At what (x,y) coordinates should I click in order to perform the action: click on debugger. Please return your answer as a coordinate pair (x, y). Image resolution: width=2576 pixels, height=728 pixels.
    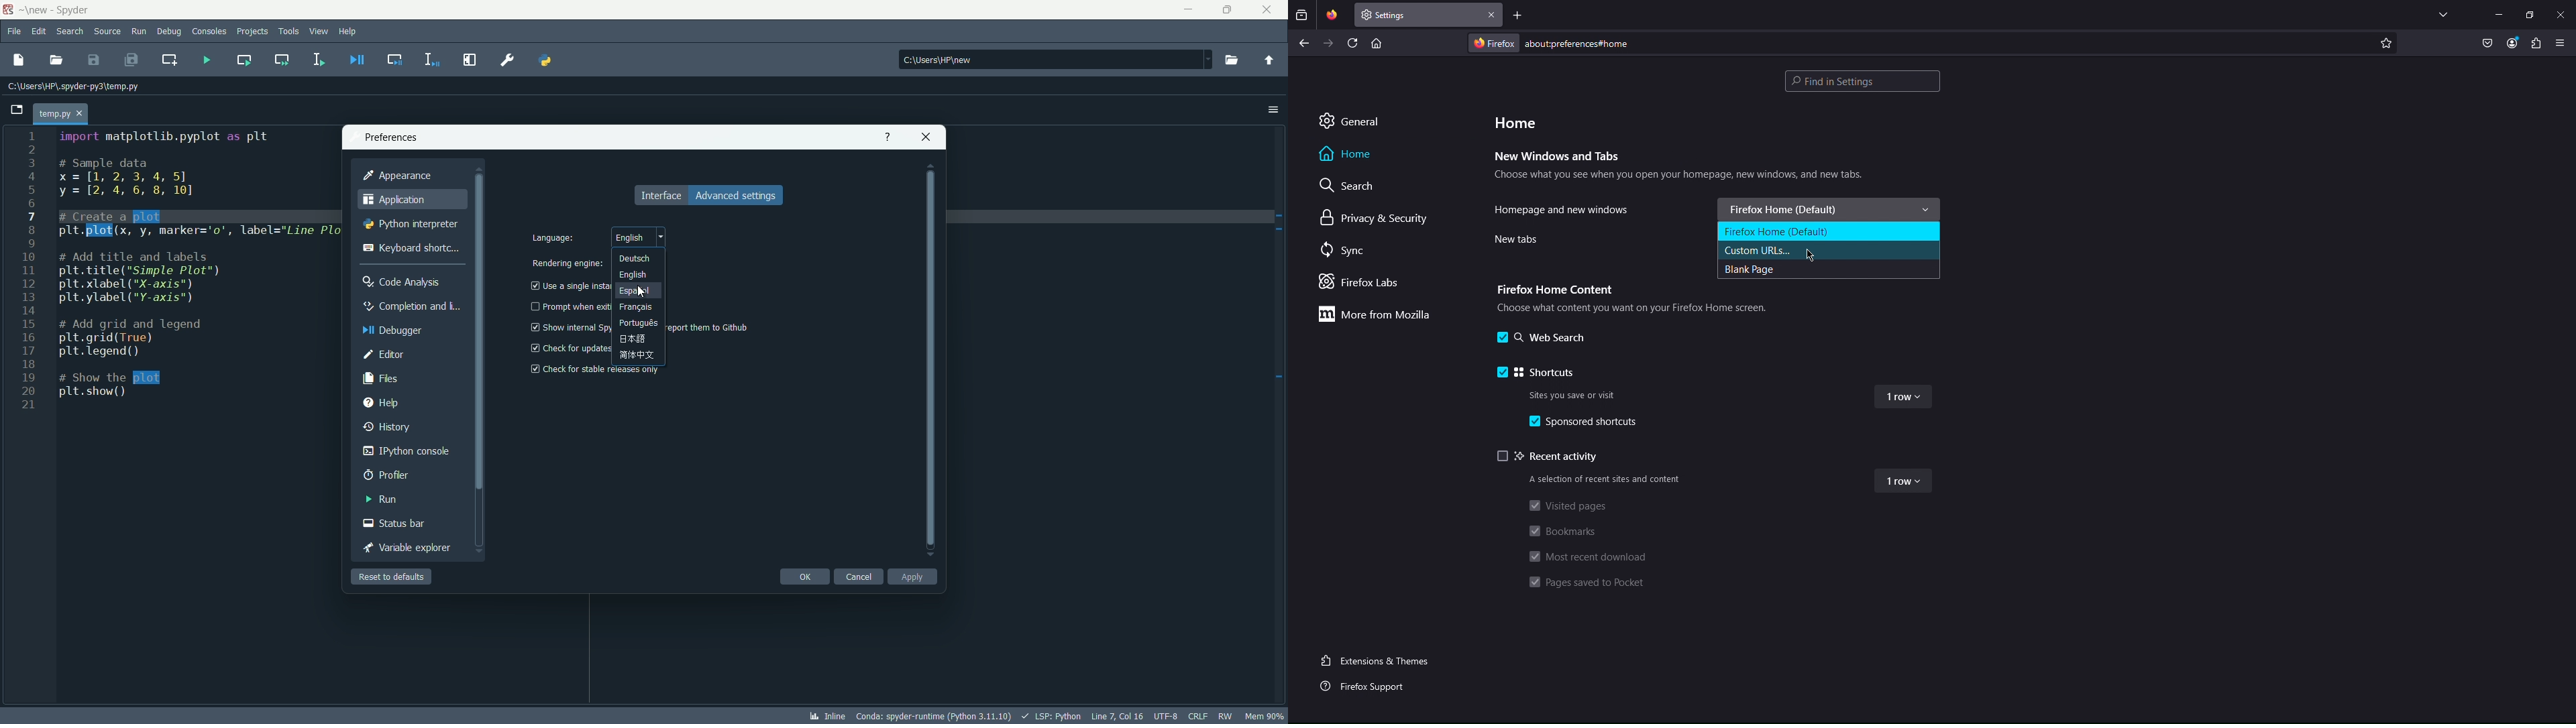
    Looking at the image, I should click on (396, 330).